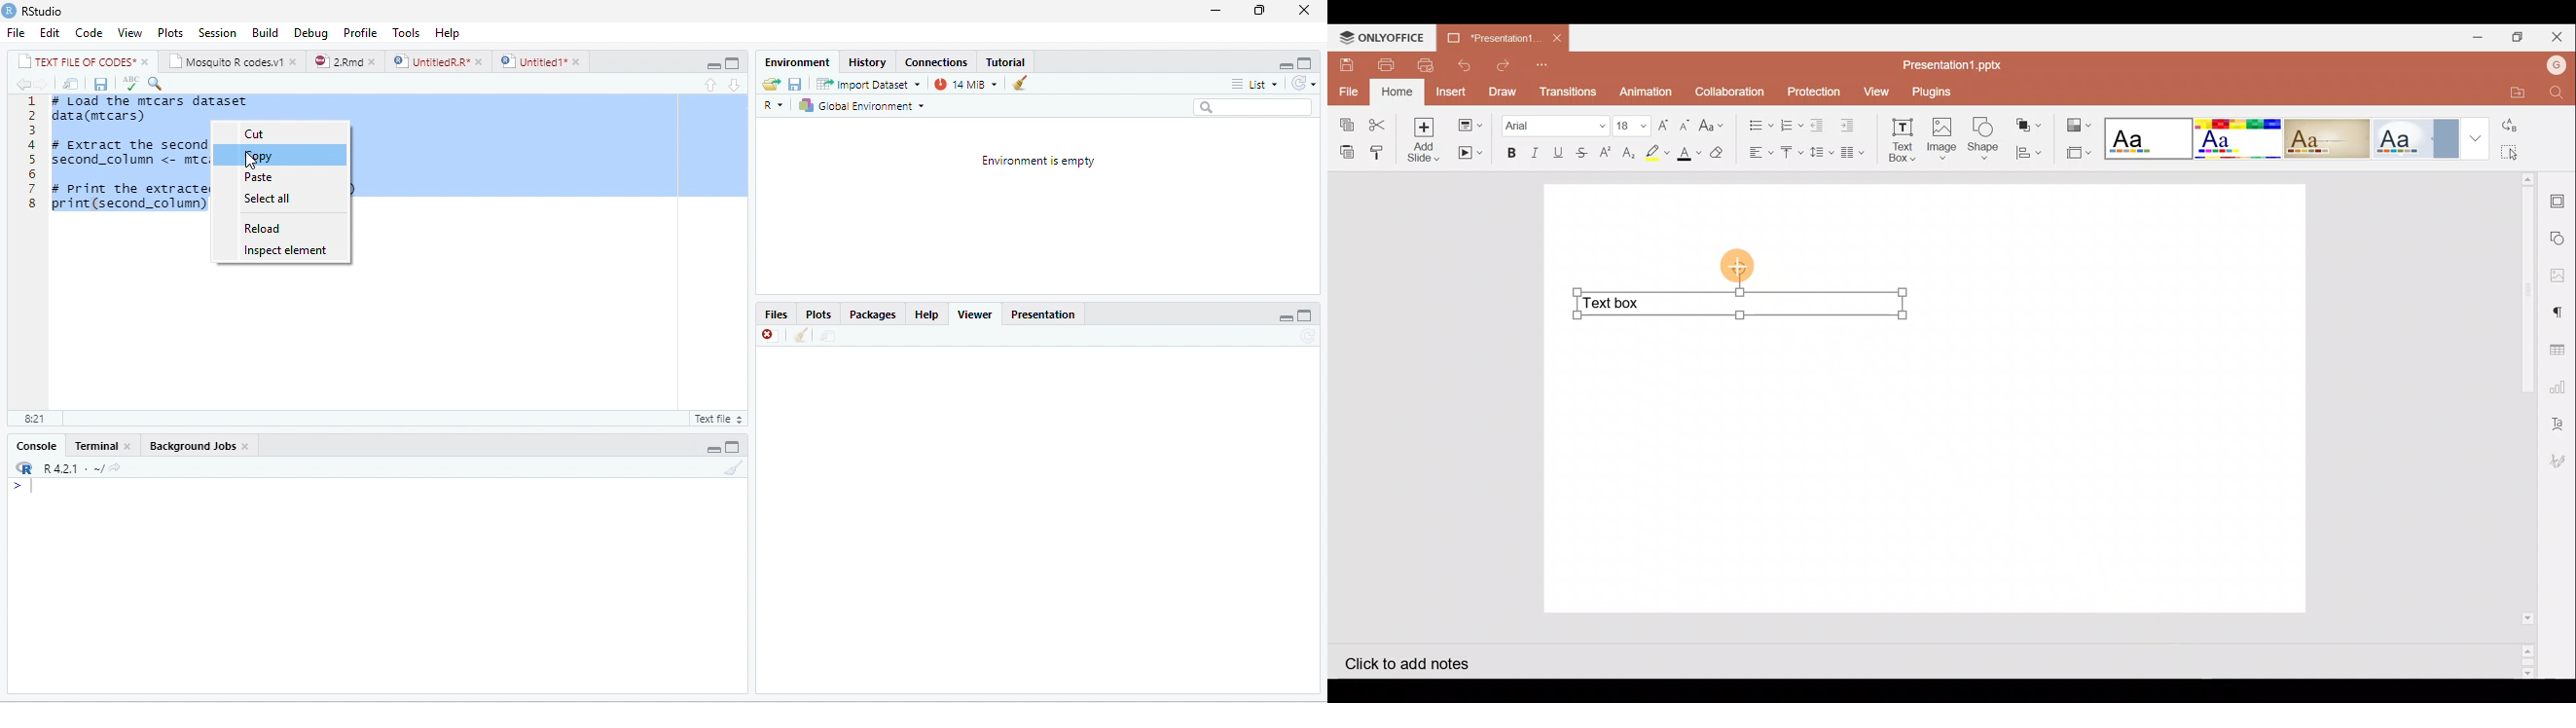 The width and height of the screenshot is (2576, 728). What do you see at coordinates (267, 198) in the screenshot?
I see `select all` at bounding box center [267, 198].